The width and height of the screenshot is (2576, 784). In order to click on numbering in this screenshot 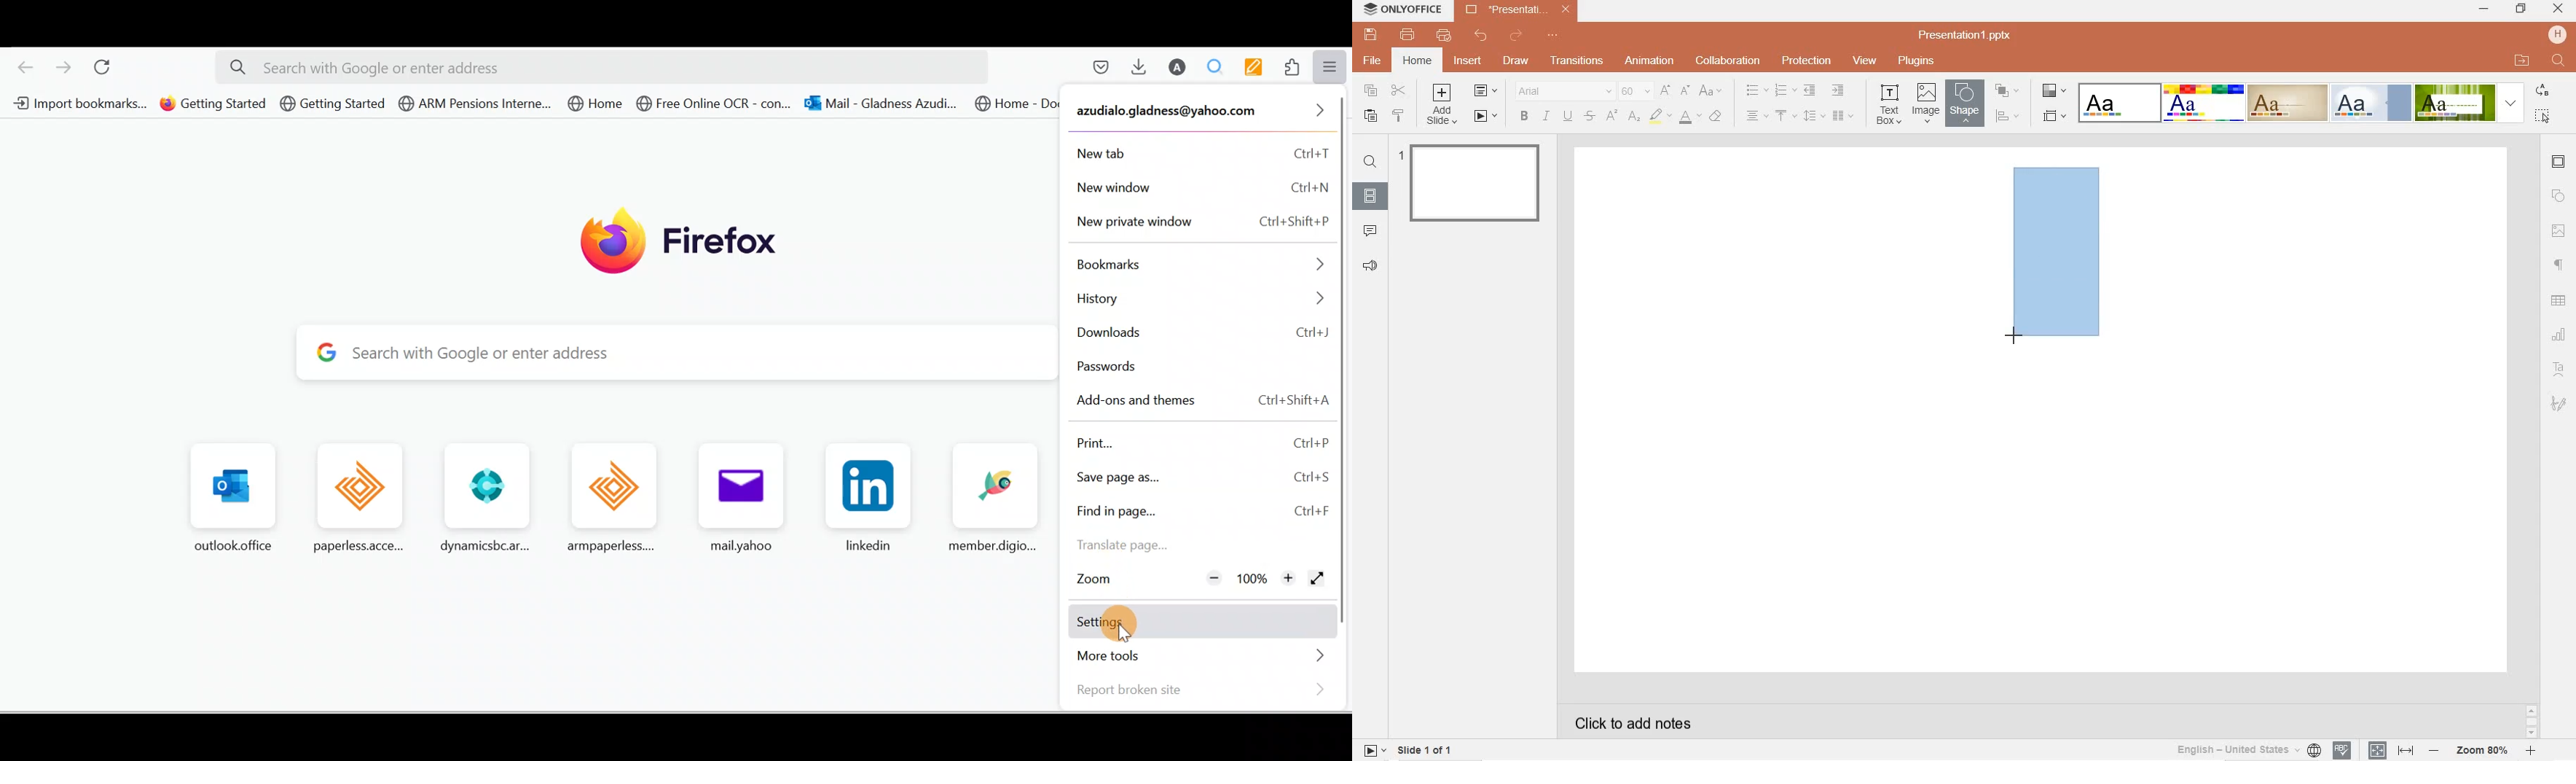, I will do `click(1784, 91)`.